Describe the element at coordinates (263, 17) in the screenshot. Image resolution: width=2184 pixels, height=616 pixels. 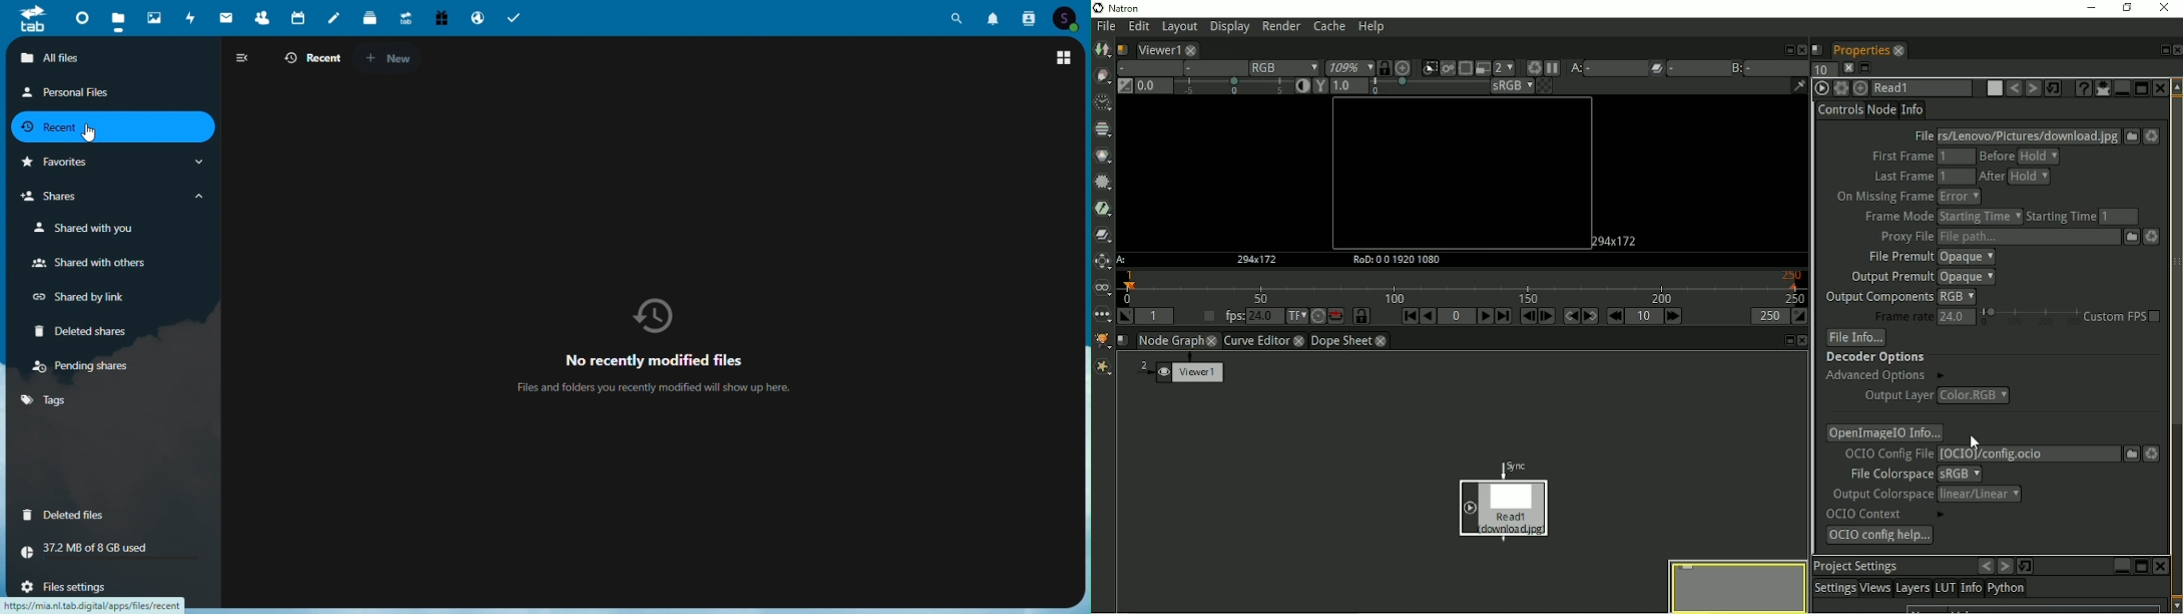
I see `contacts` at that location.